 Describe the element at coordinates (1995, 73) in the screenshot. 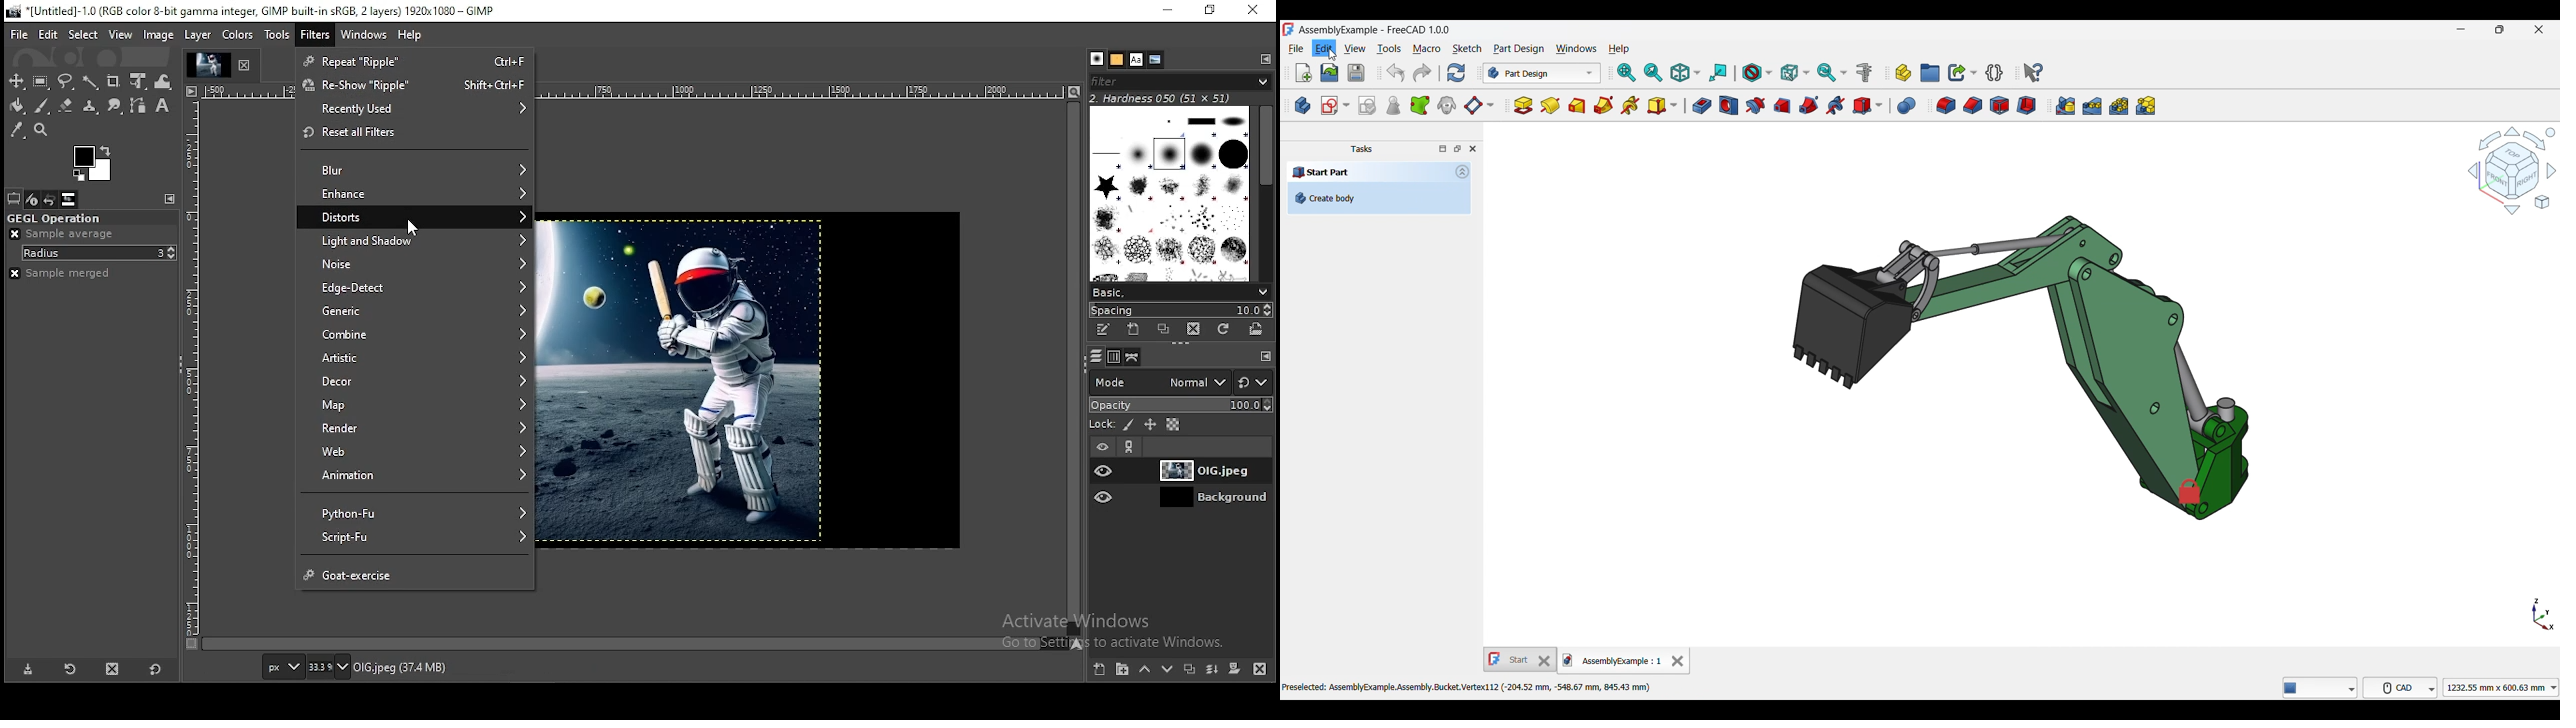

I see `Create a variable set` at that location.